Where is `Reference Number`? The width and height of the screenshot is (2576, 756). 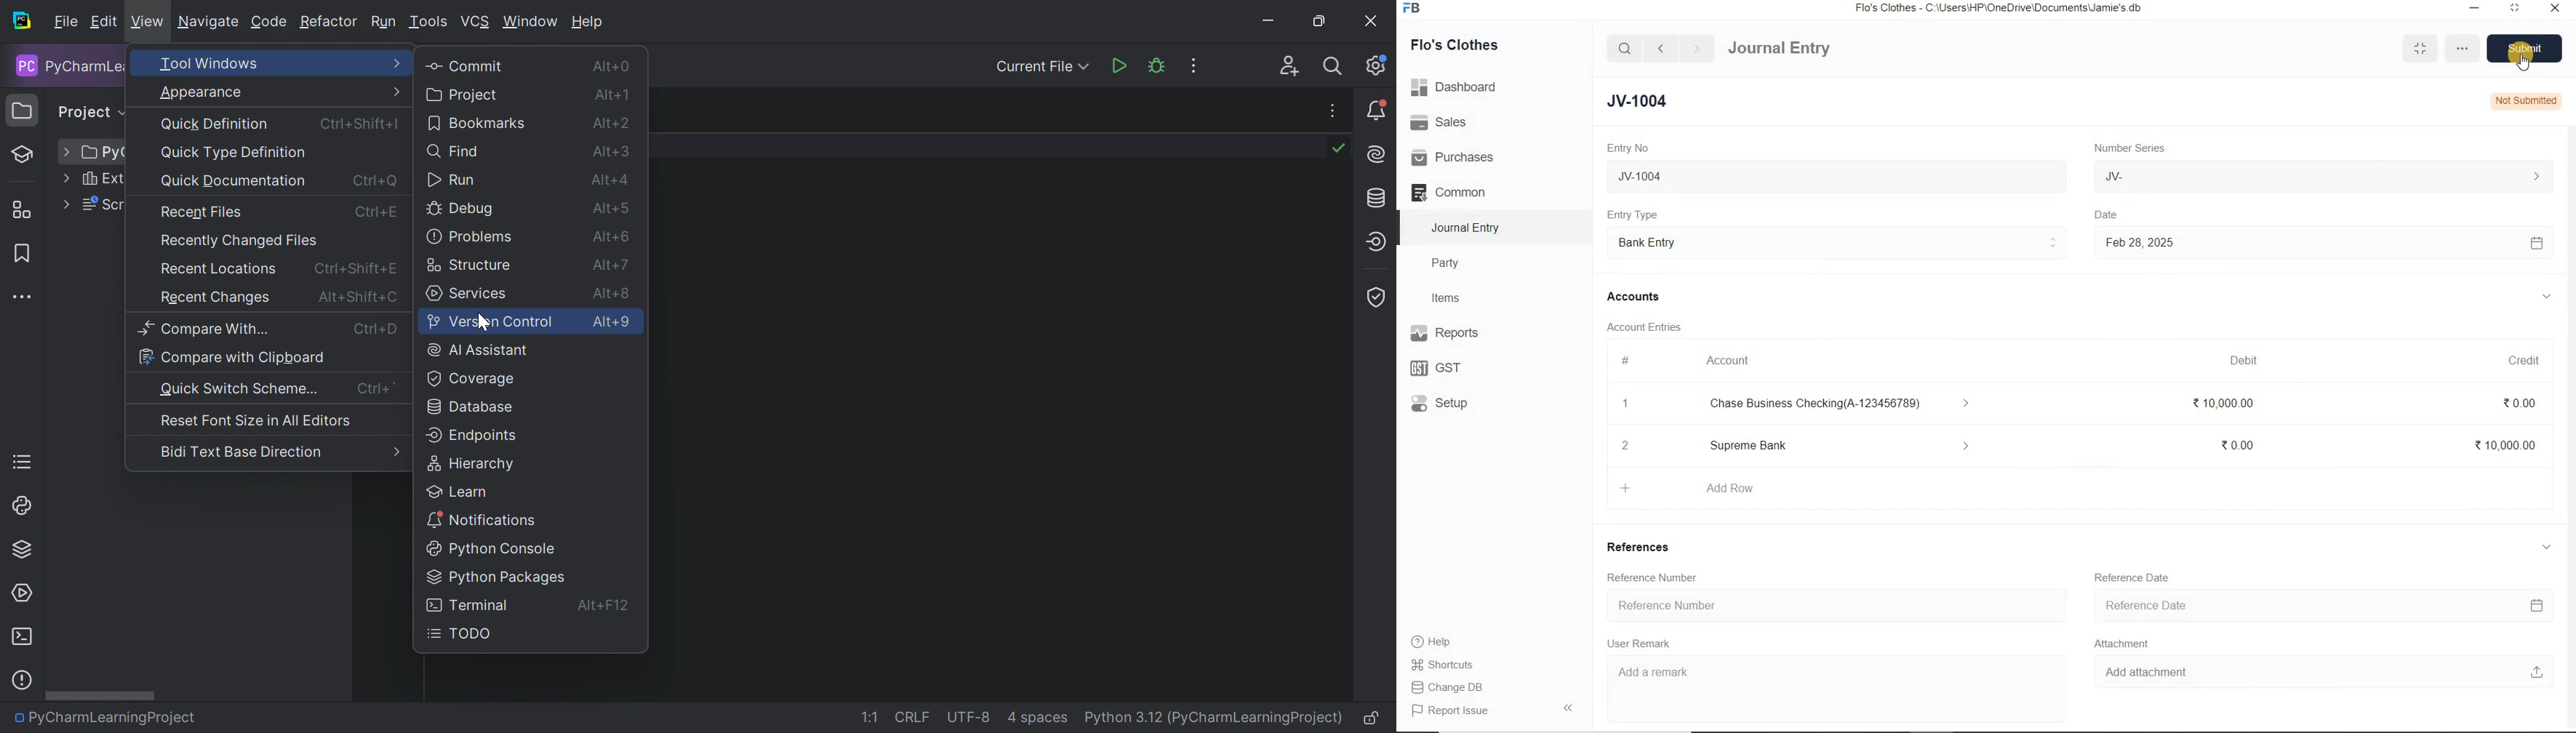 Reference Number is located at coordinates (1837, 606).